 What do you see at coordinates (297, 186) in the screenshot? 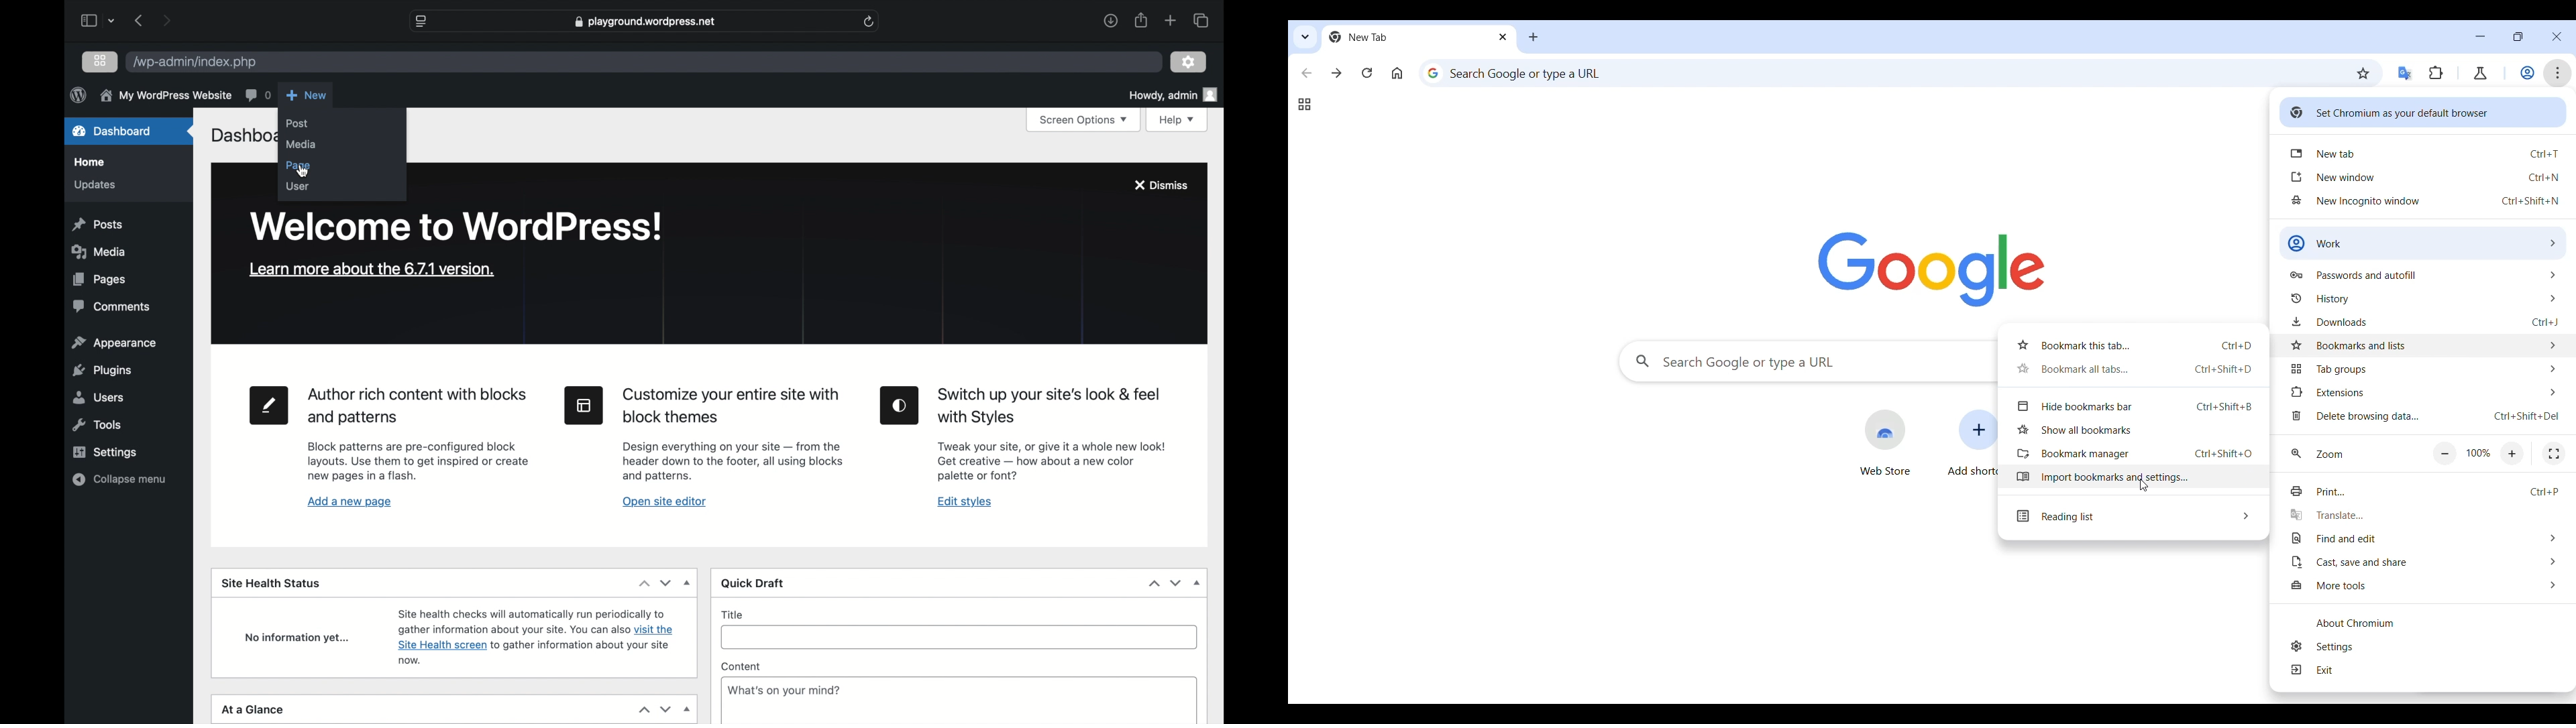
I see `user` at bounding box center [297, 186].